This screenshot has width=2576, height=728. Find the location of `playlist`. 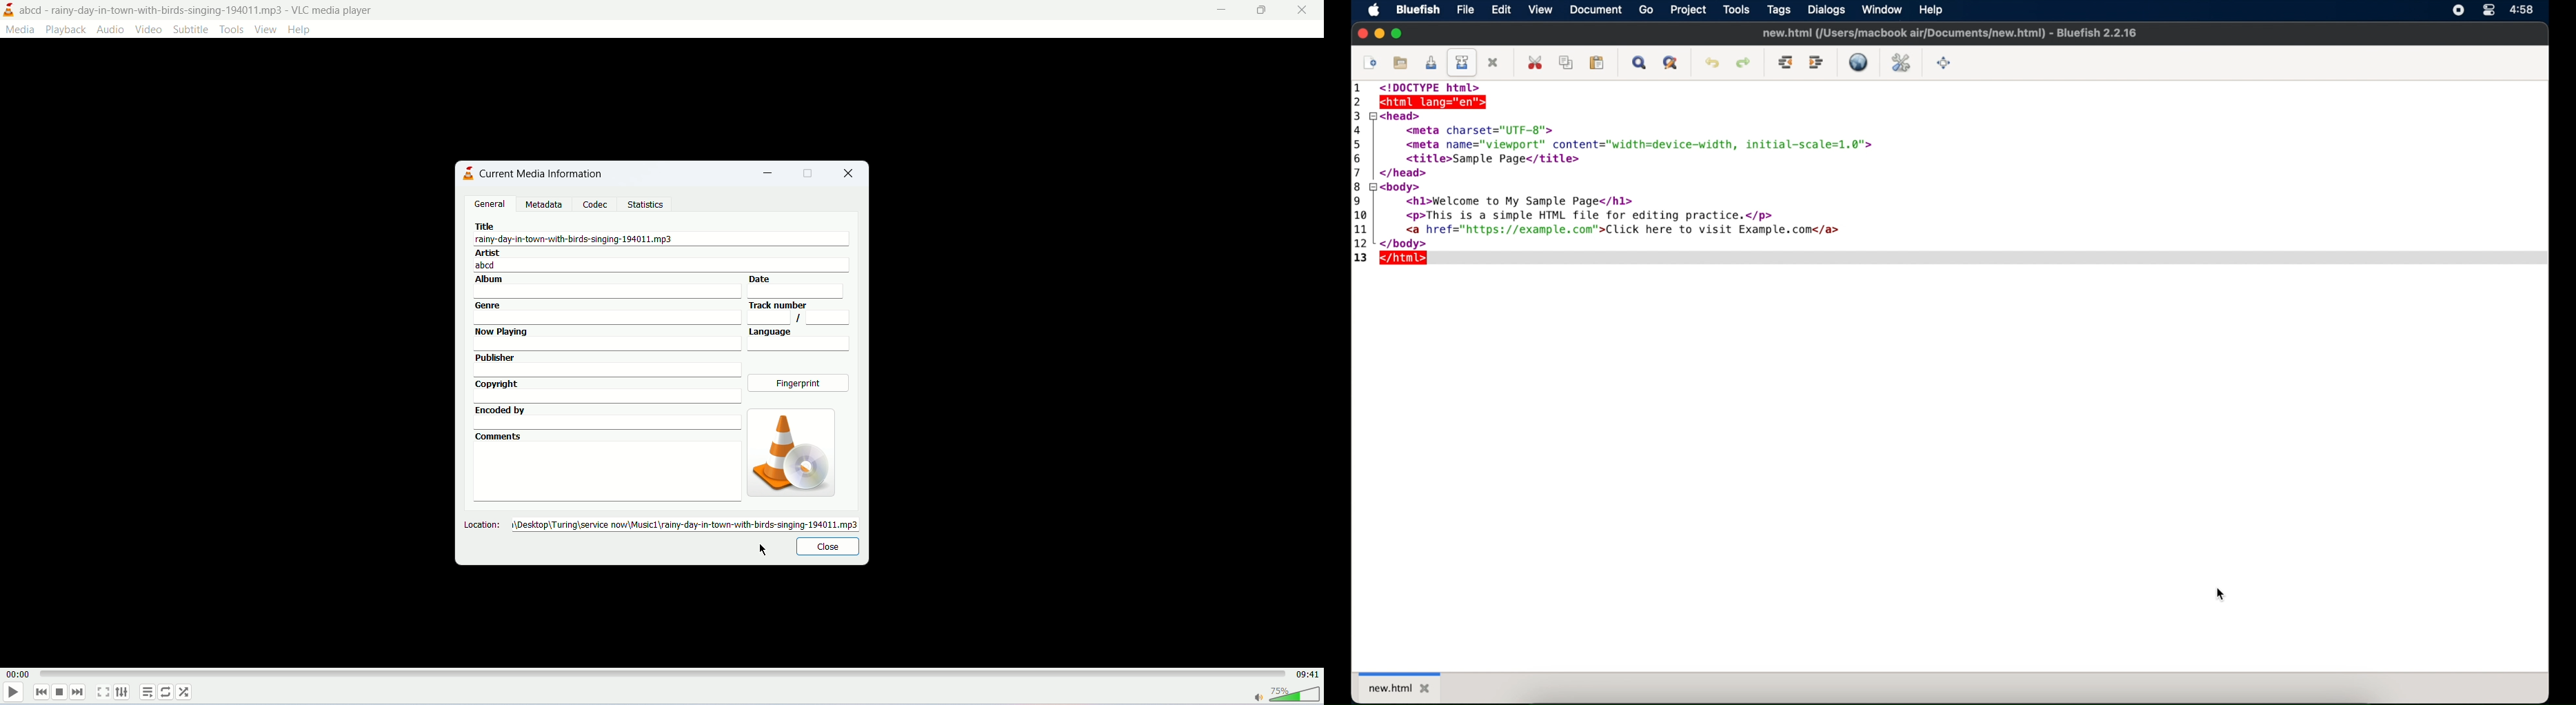

playlist is located at coordinates (148, 692).